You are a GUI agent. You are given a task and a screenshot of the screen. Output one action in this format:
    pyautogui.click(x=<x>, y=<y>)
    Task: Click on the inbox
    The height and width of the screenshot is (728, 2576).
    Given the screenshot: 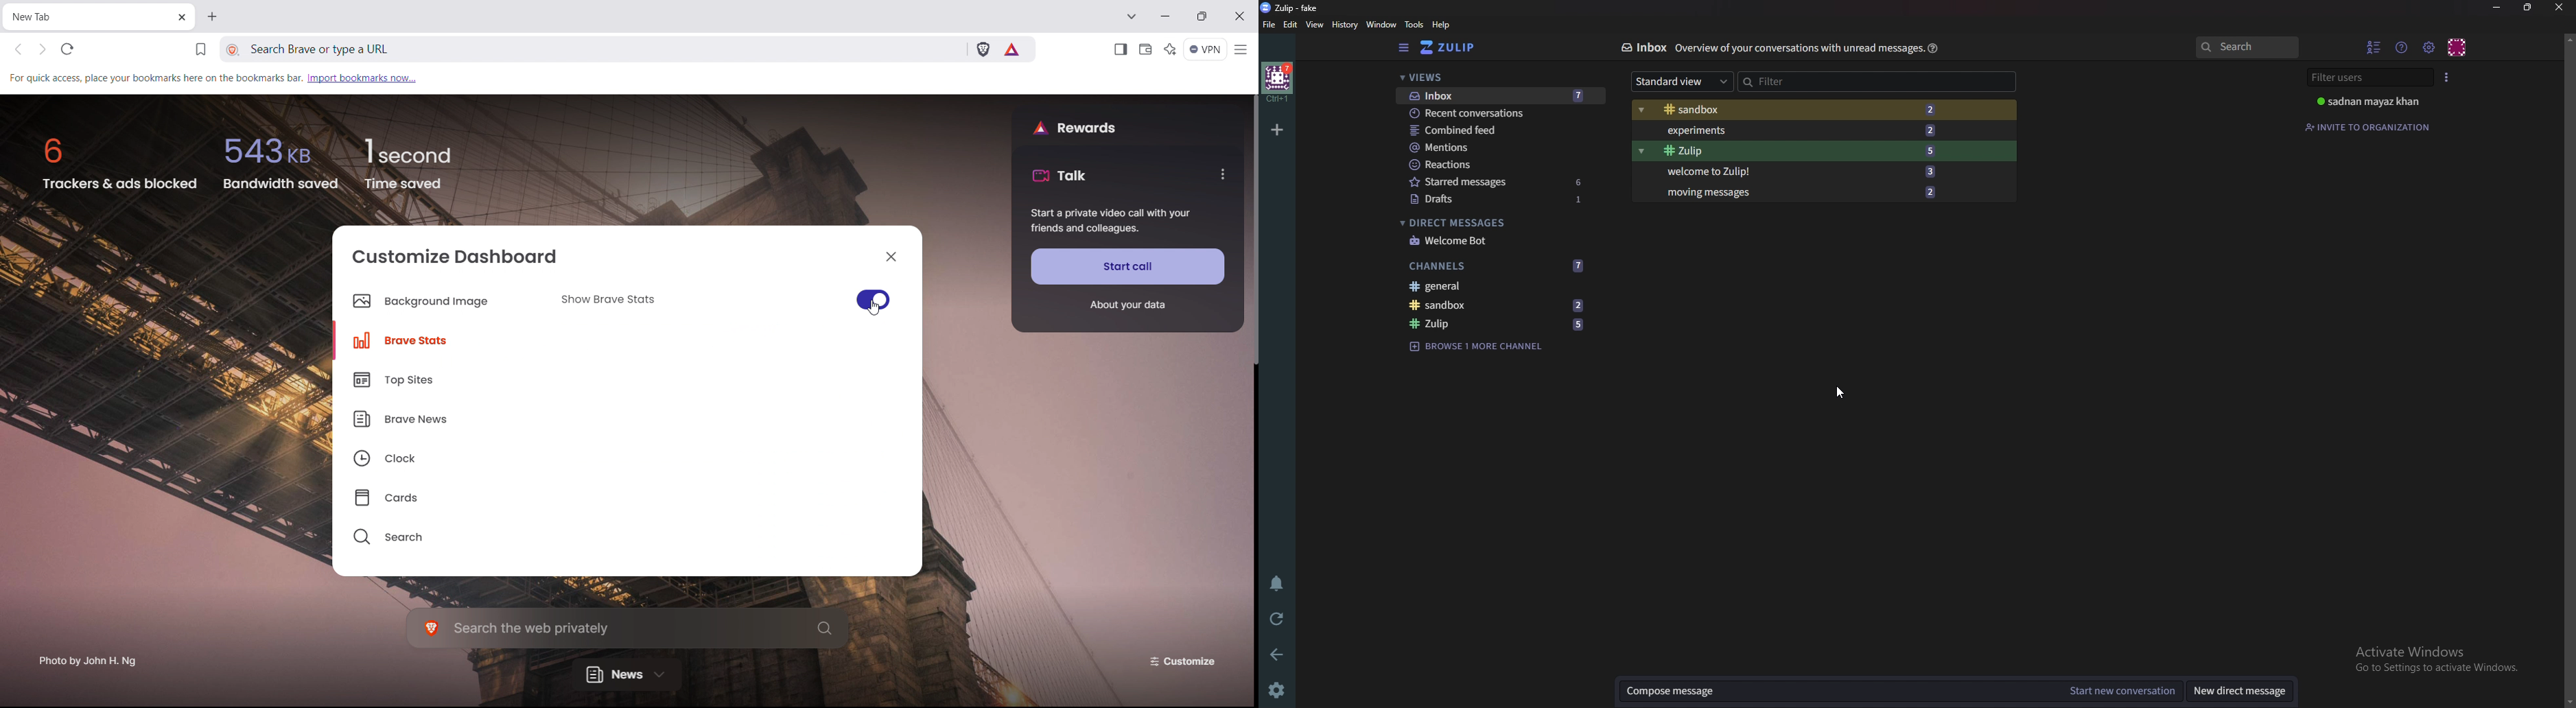 What is the action you would take?
    pyautogui.click(x=1507, y=95)
    